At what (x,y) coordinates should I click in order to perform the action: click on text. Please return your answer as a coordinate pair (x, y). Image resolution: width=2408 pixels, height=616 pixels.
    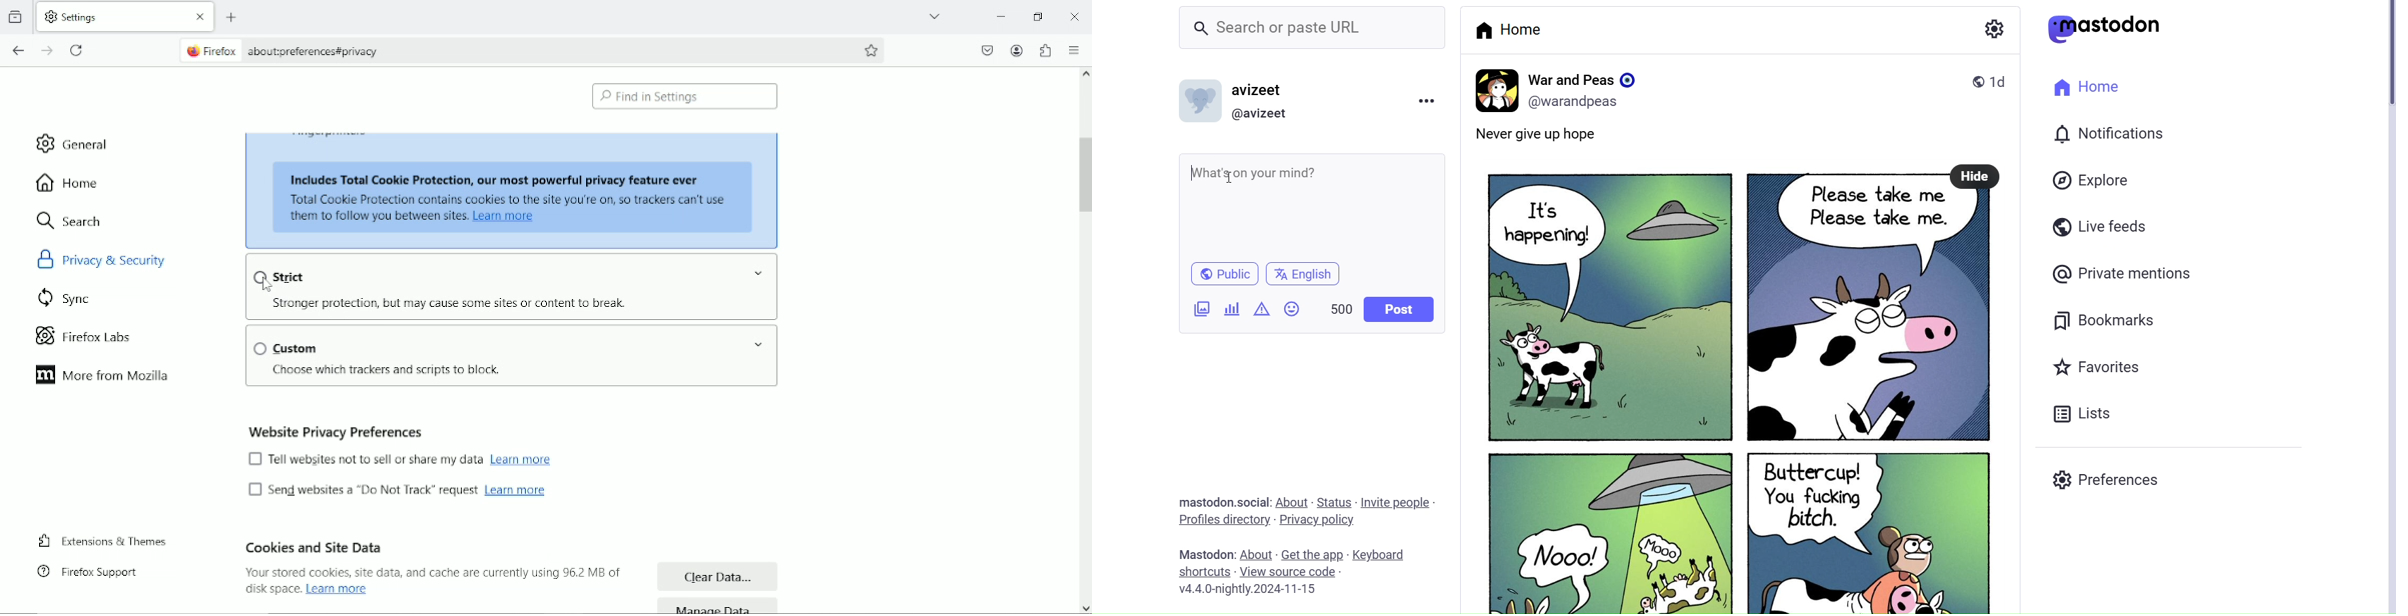
    Looking at the image, I should click on (273, 589).